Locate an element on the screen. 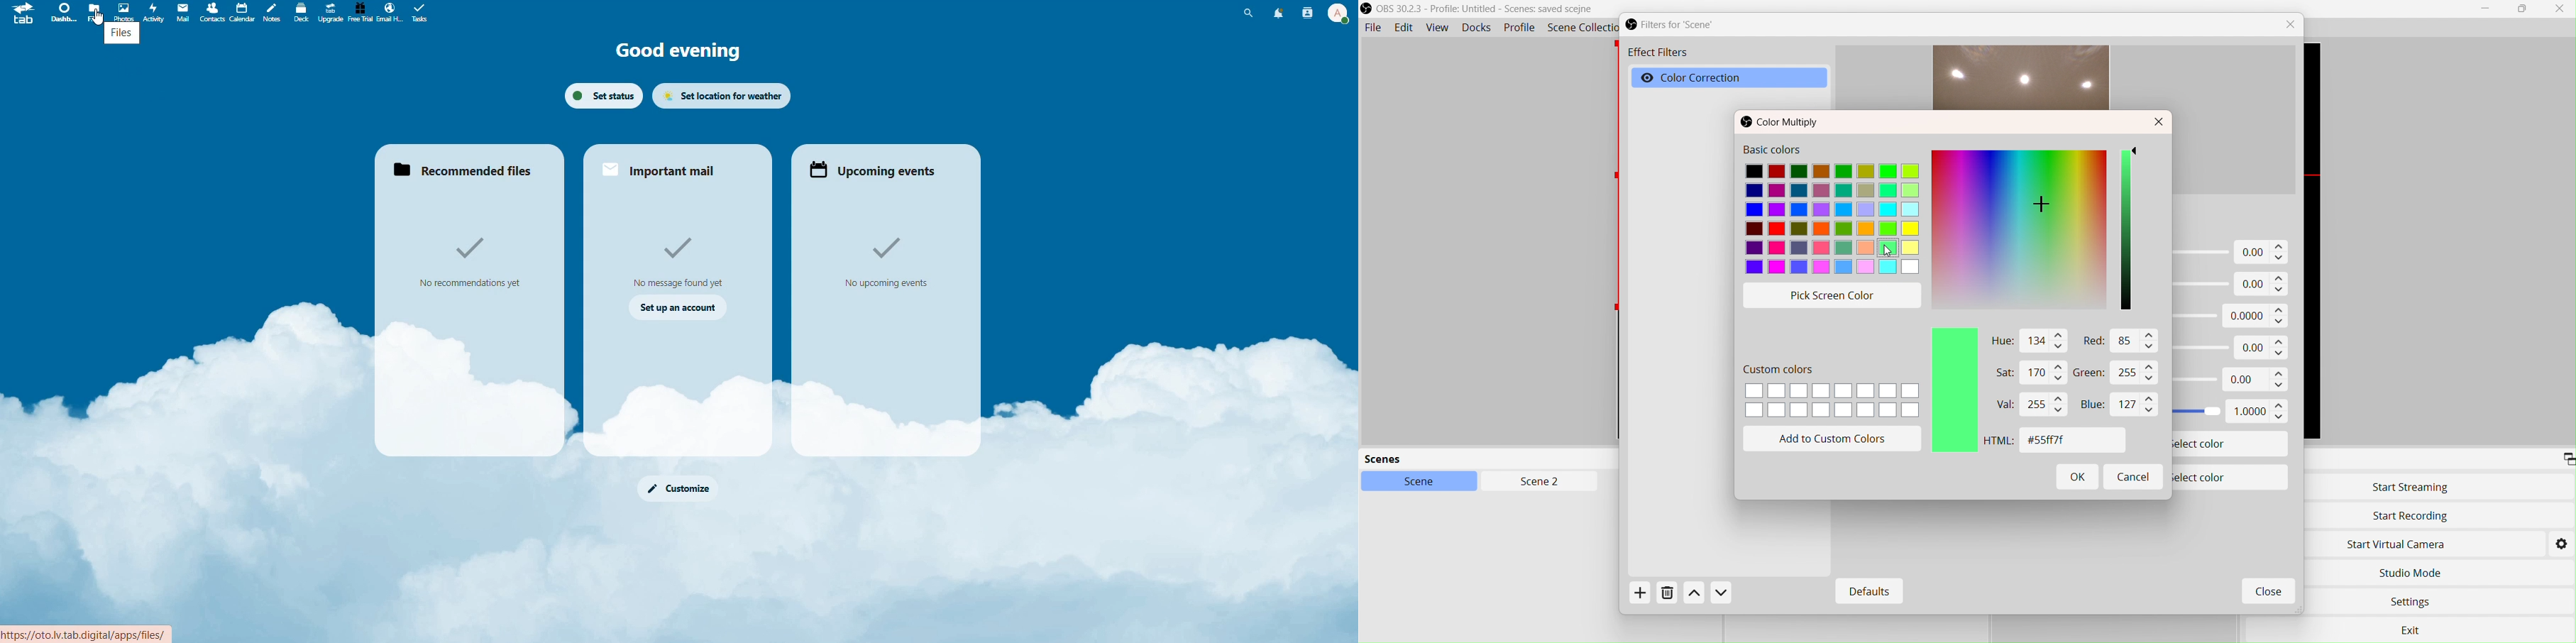 This screenshot has width=2576, height=644. Green: 255 is located at coordinates (2117, 374).